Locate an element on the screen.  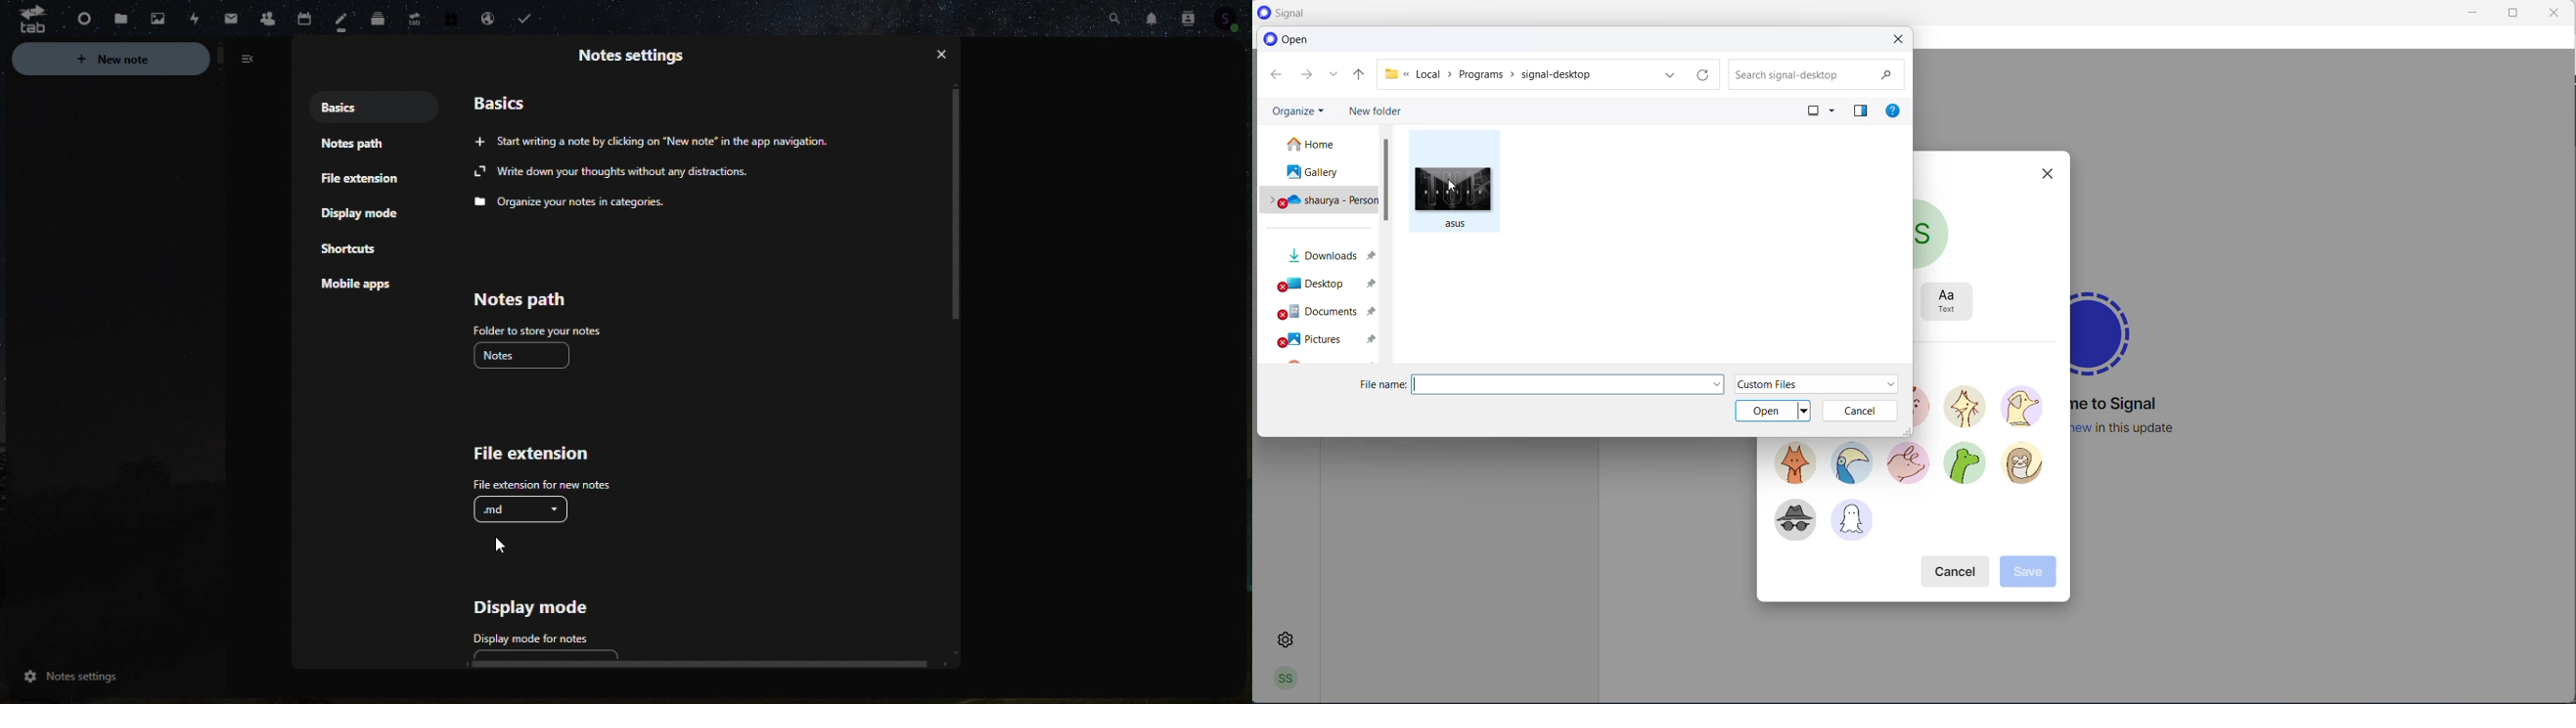
Notifications is located at coordinates (1152, 16).